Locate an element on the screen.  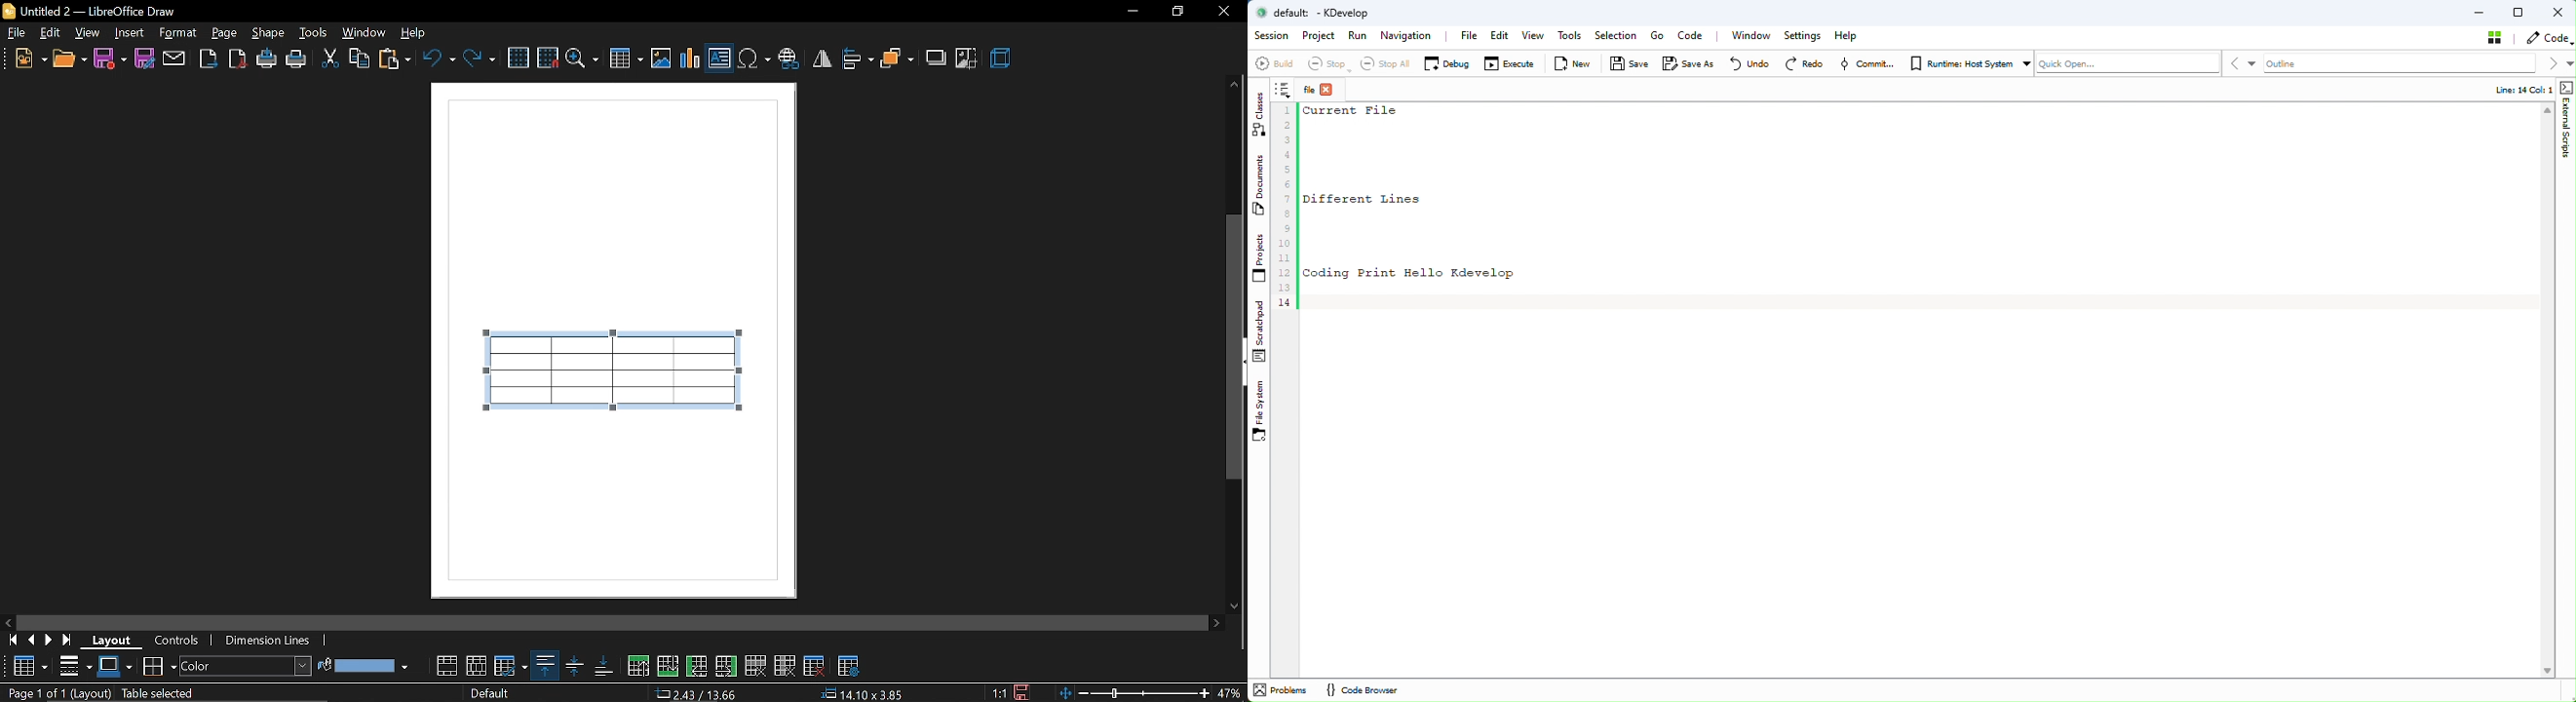
move down is located at coordinates (1233, 604).